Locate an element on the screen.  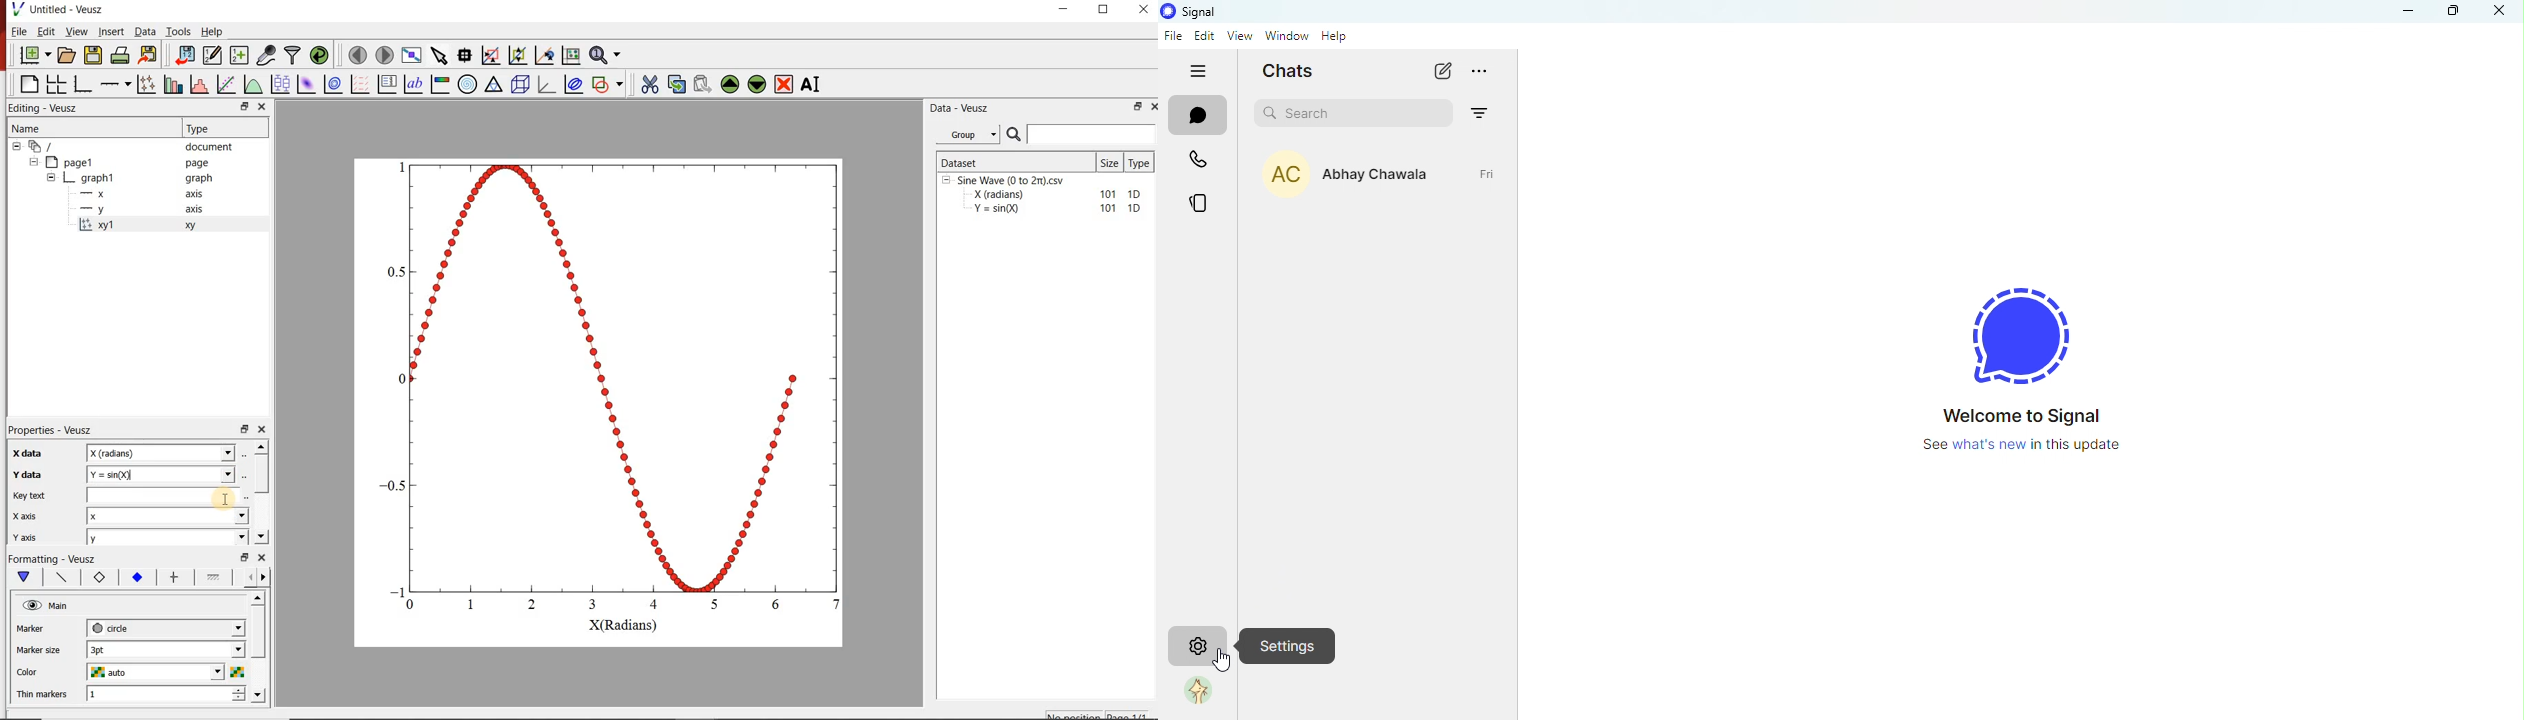
plot points is located at coordinates (148, 83).